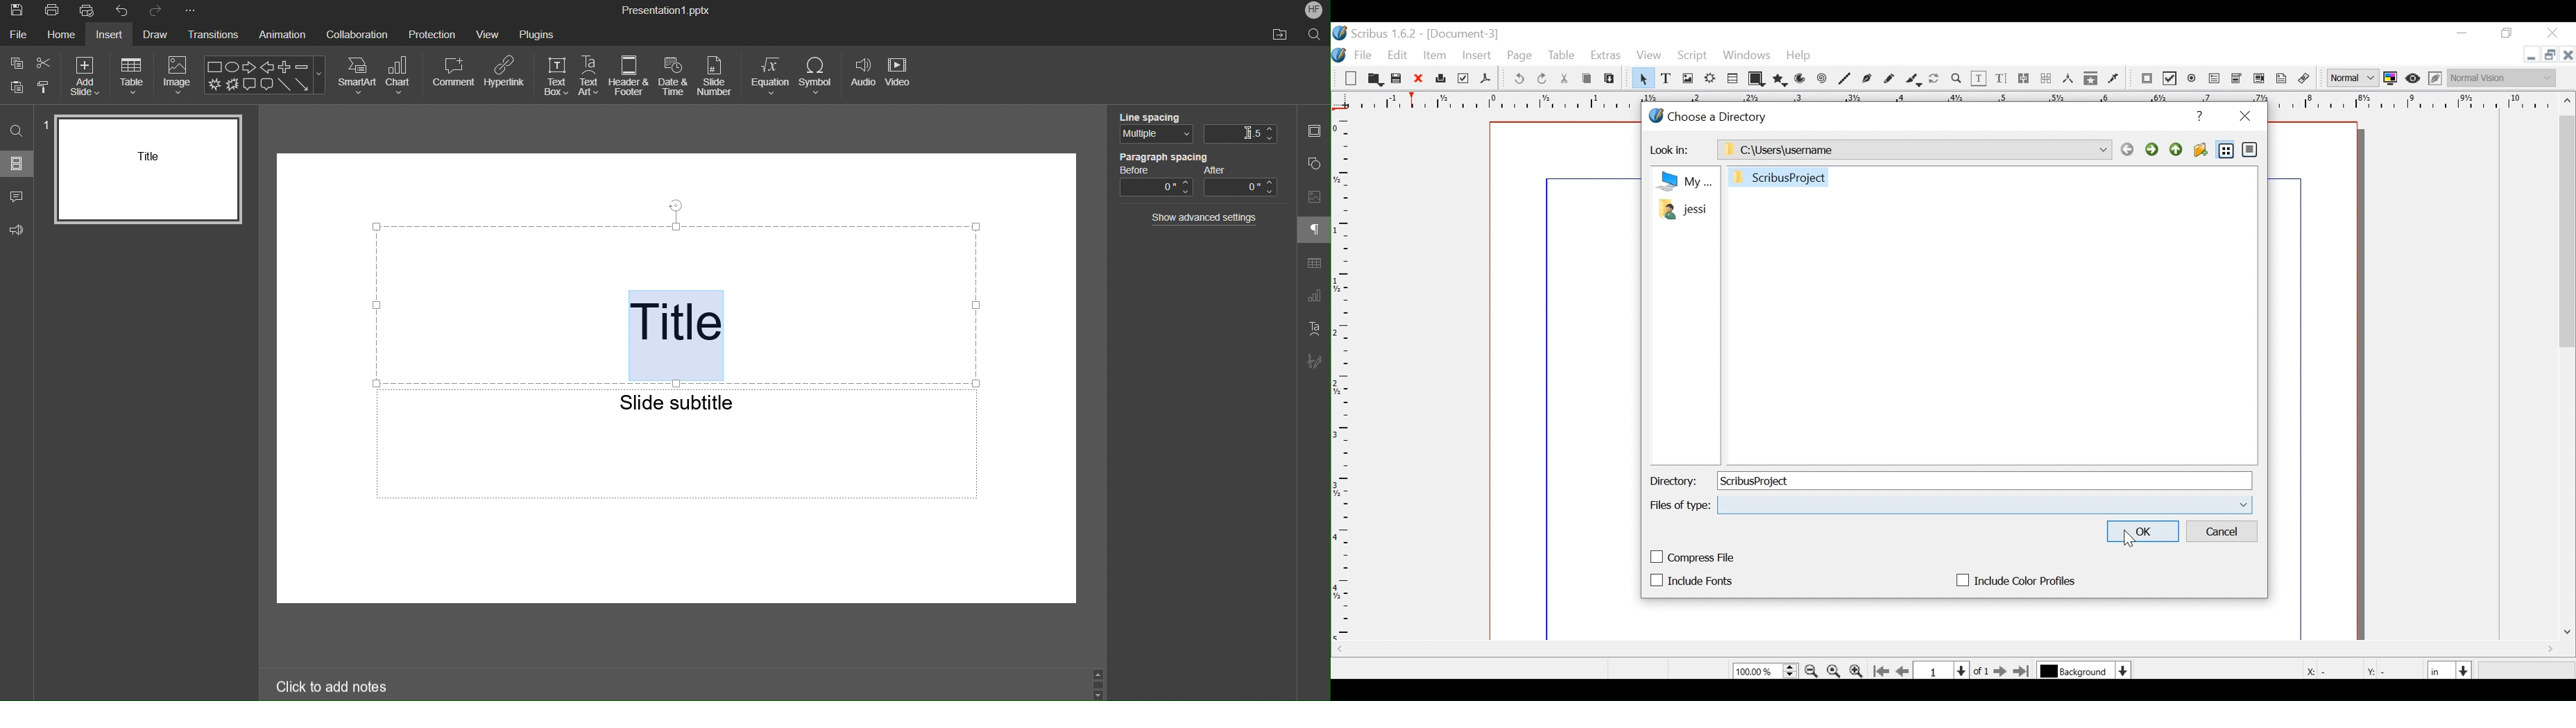 The height and width of the screenshot is (728, 2576). Describe the element at coordinates (2464, 669) in the screenshot. I see `` at that location.